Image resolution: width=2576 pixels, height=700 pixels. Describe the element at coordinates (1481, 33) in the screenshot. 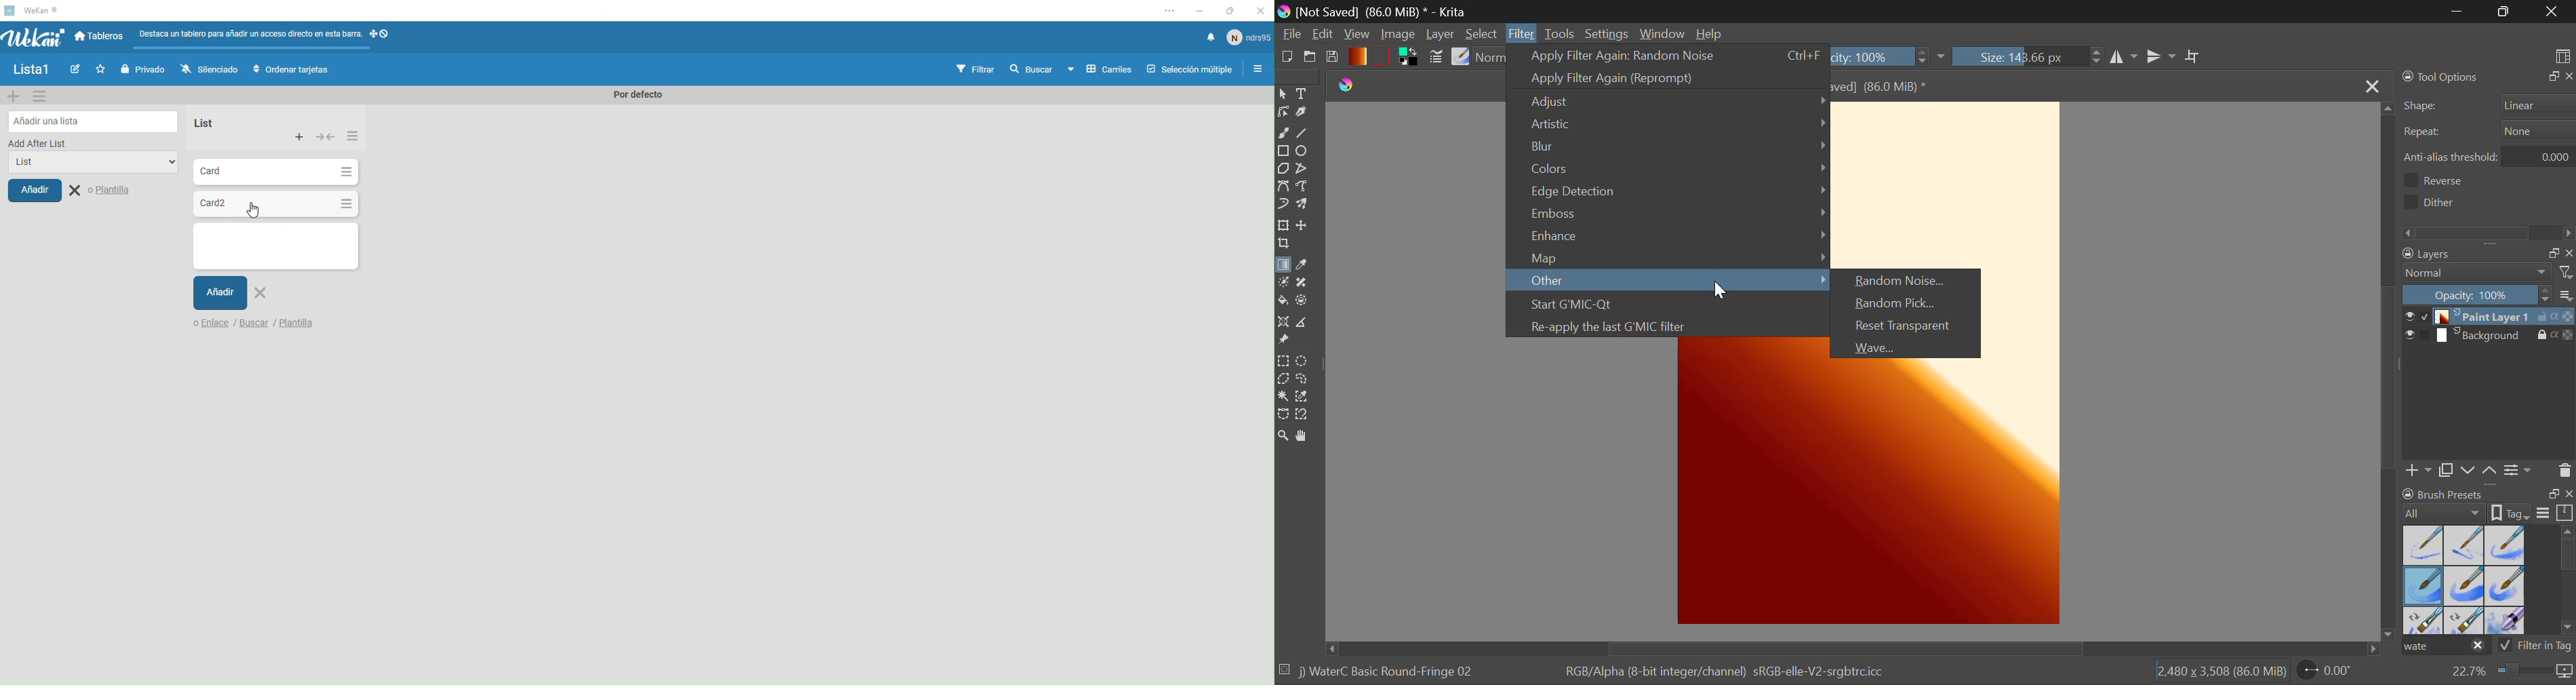

I see `Select` at that location.